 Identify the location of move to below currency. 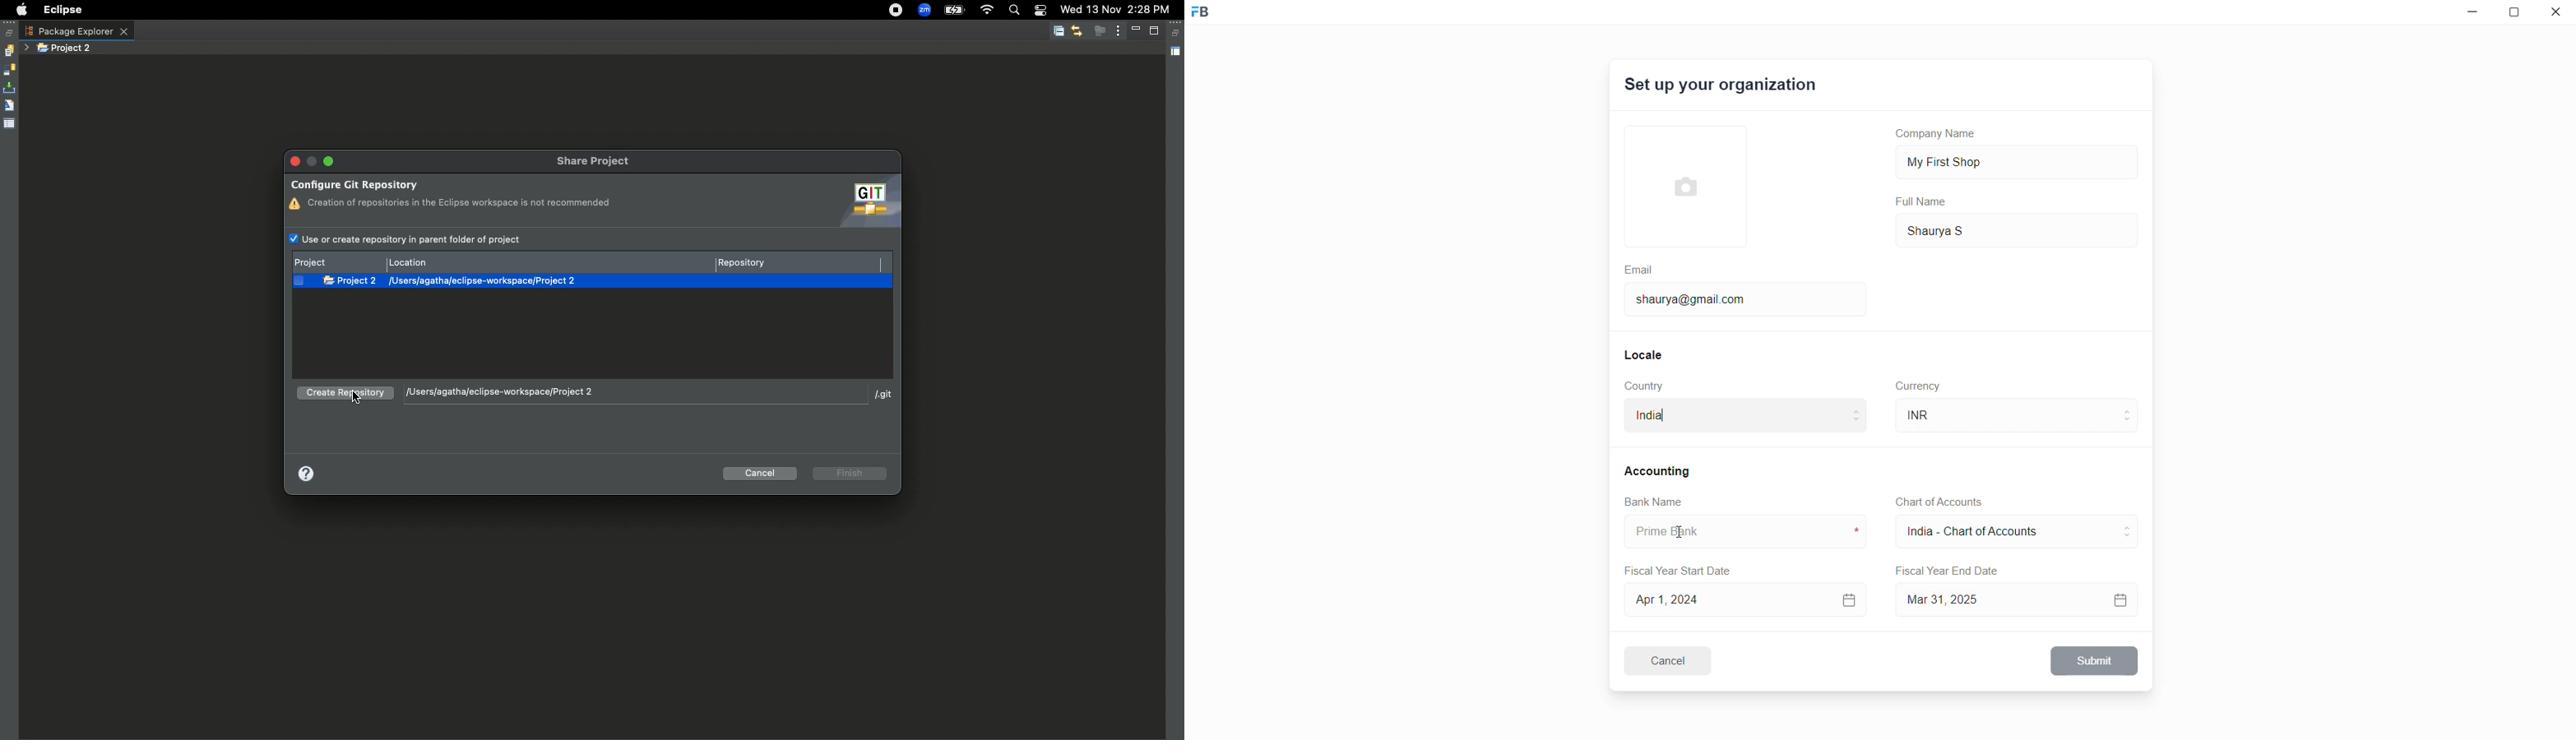
(2131, 423).